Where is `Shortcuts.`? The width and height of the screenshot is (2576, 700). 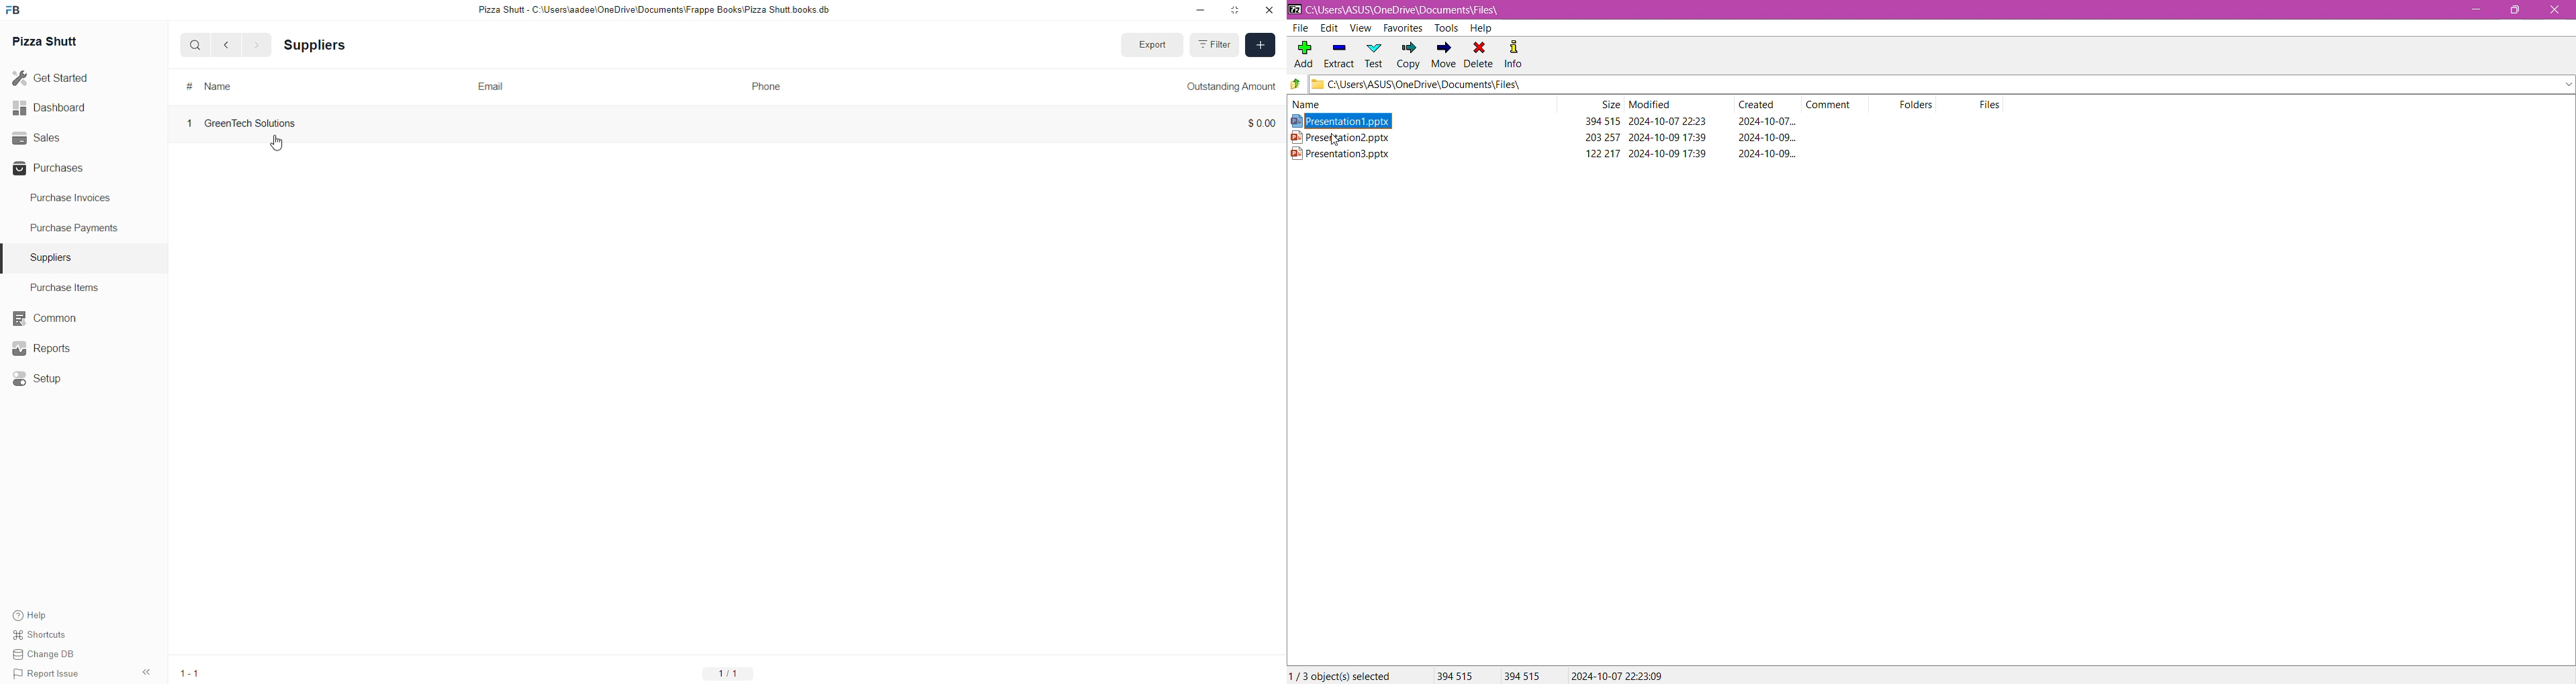
Shortcuts. is located at coordinates (49, 637).